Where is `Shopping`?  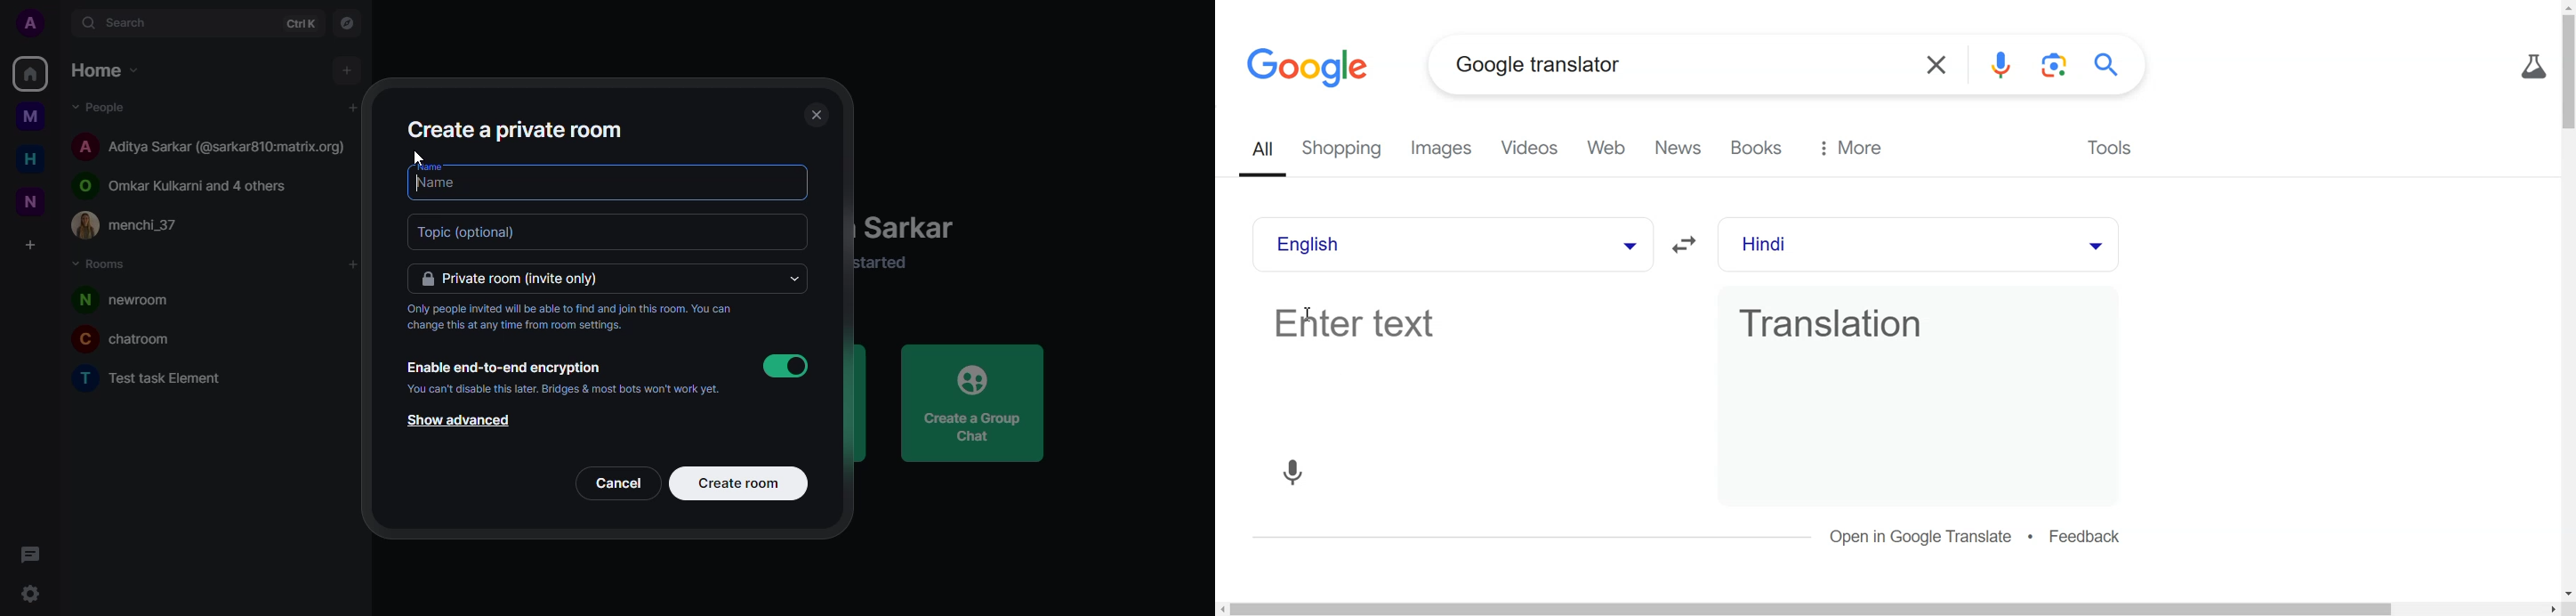 Shopping is located at coordinates (1347, 150).